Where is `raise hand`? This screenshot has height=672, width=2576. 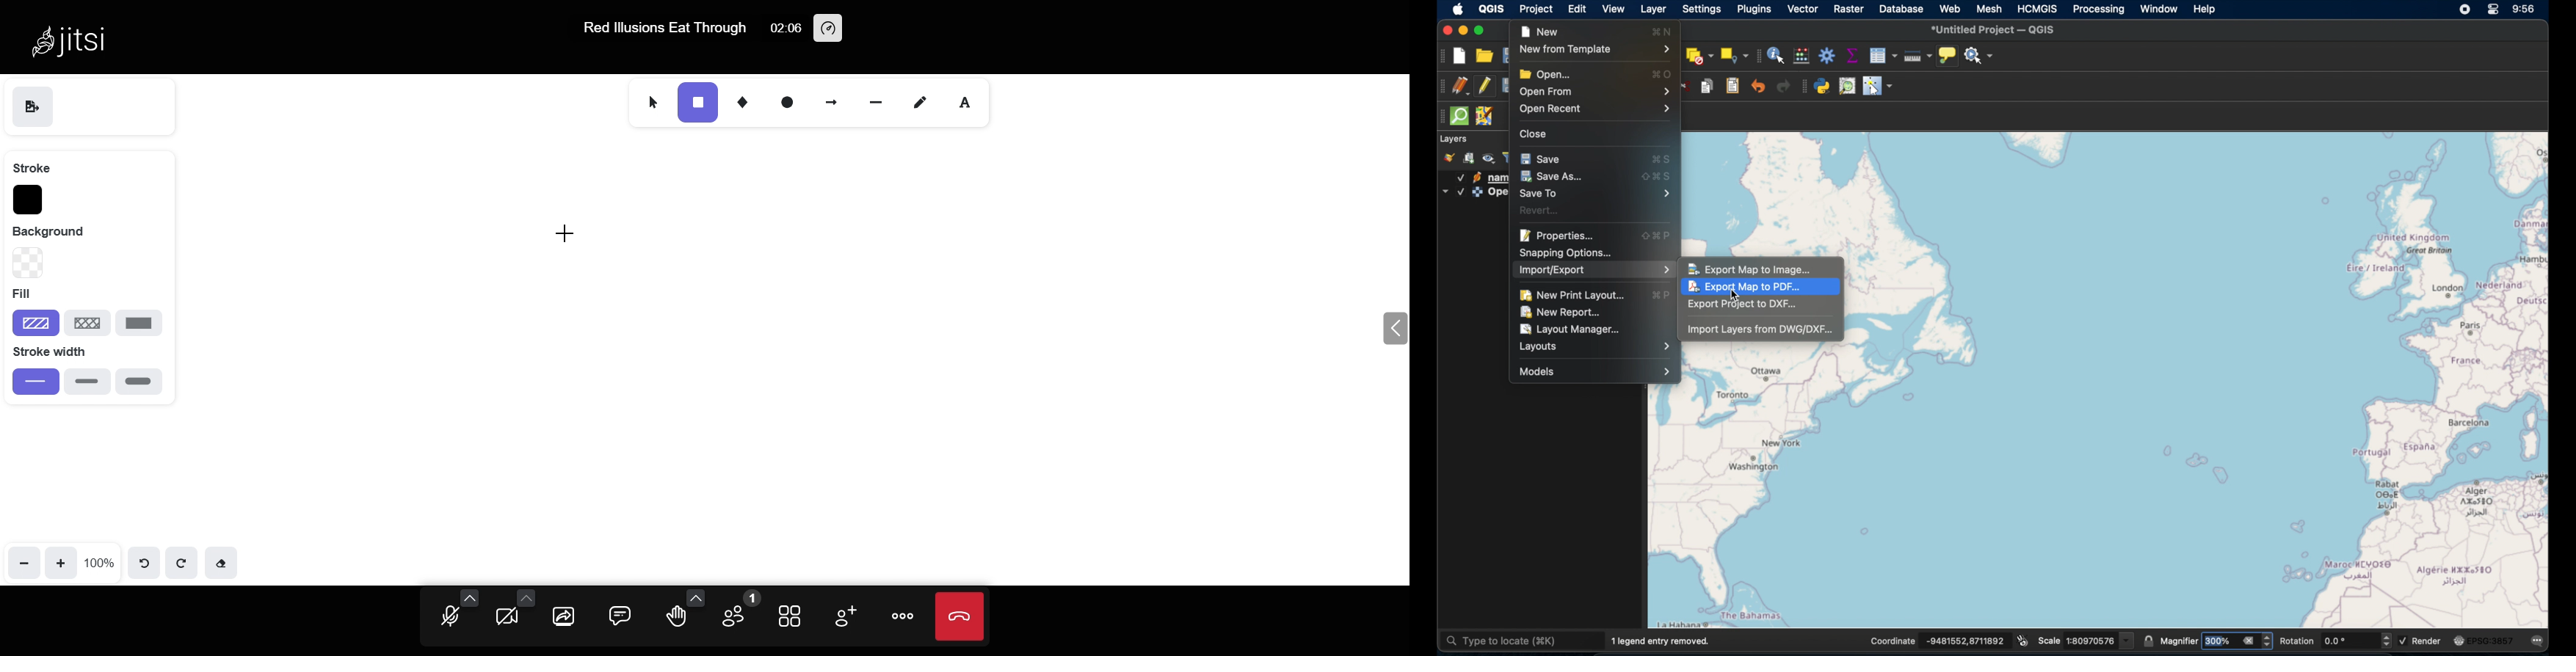 raise hand is located at coordinates (675, 618).